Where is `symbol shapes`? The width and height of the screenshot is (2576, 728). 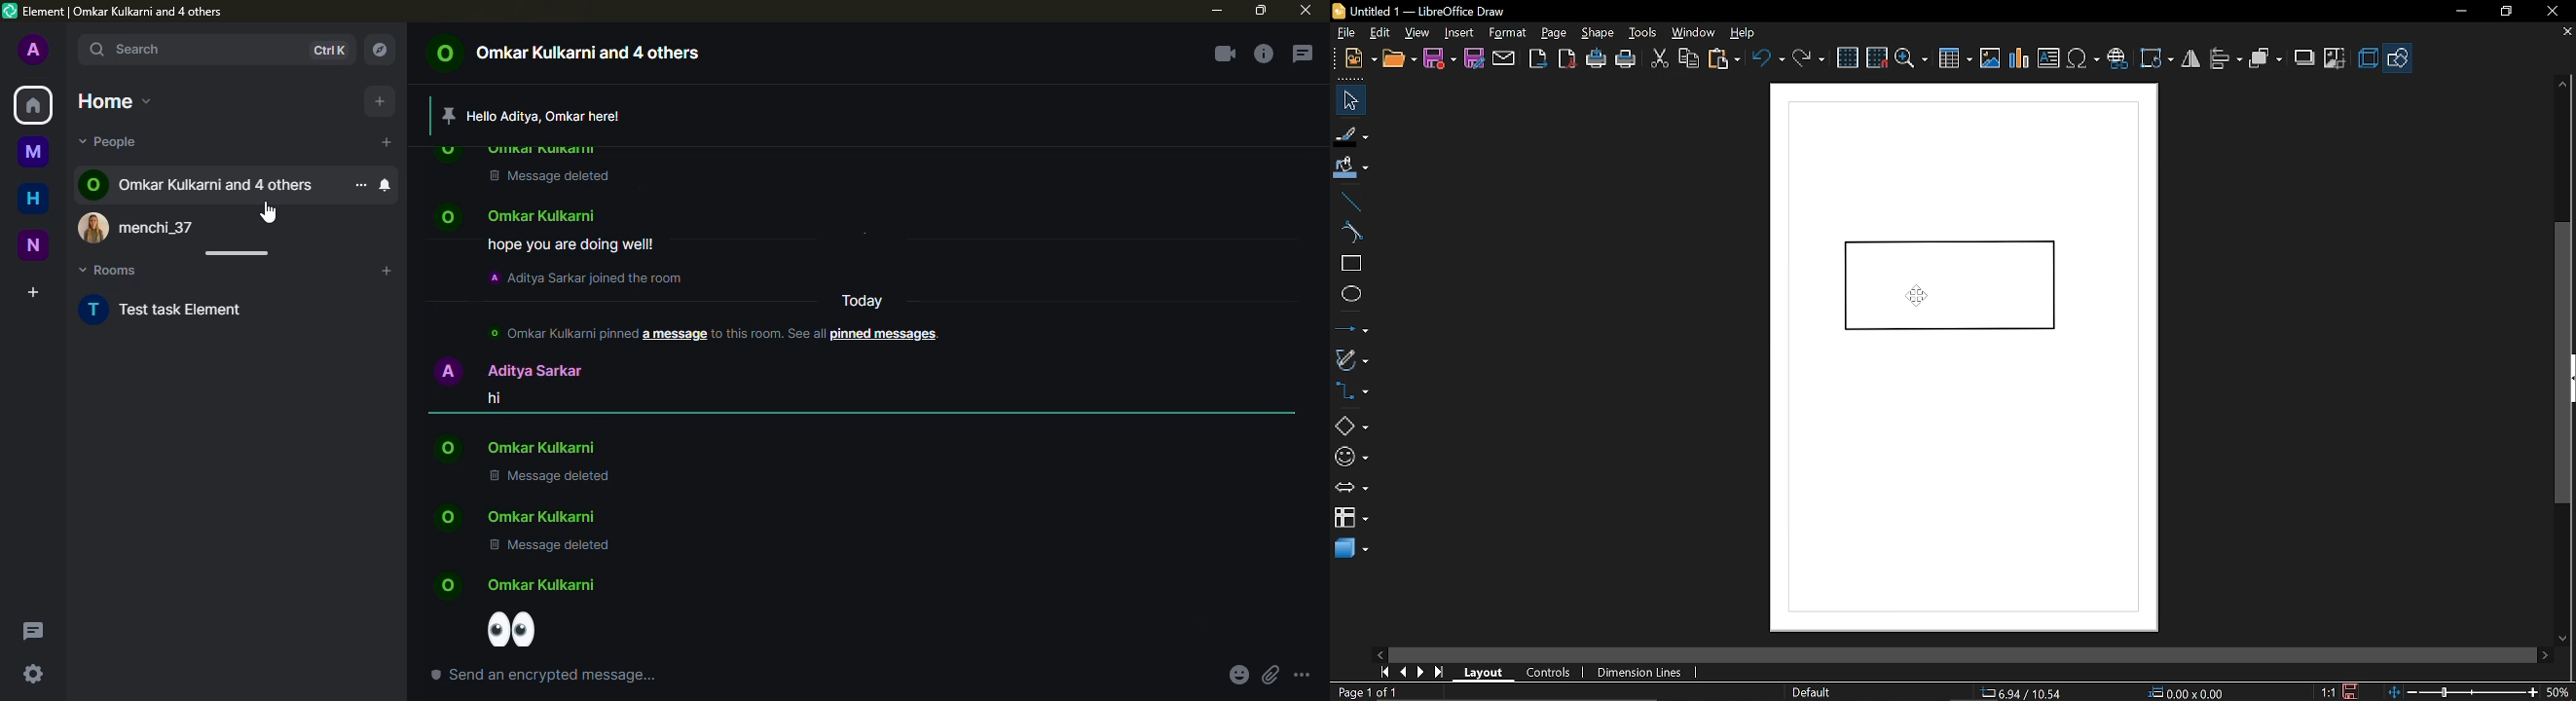 symbol shapes is located at coordinates (1351, 460).